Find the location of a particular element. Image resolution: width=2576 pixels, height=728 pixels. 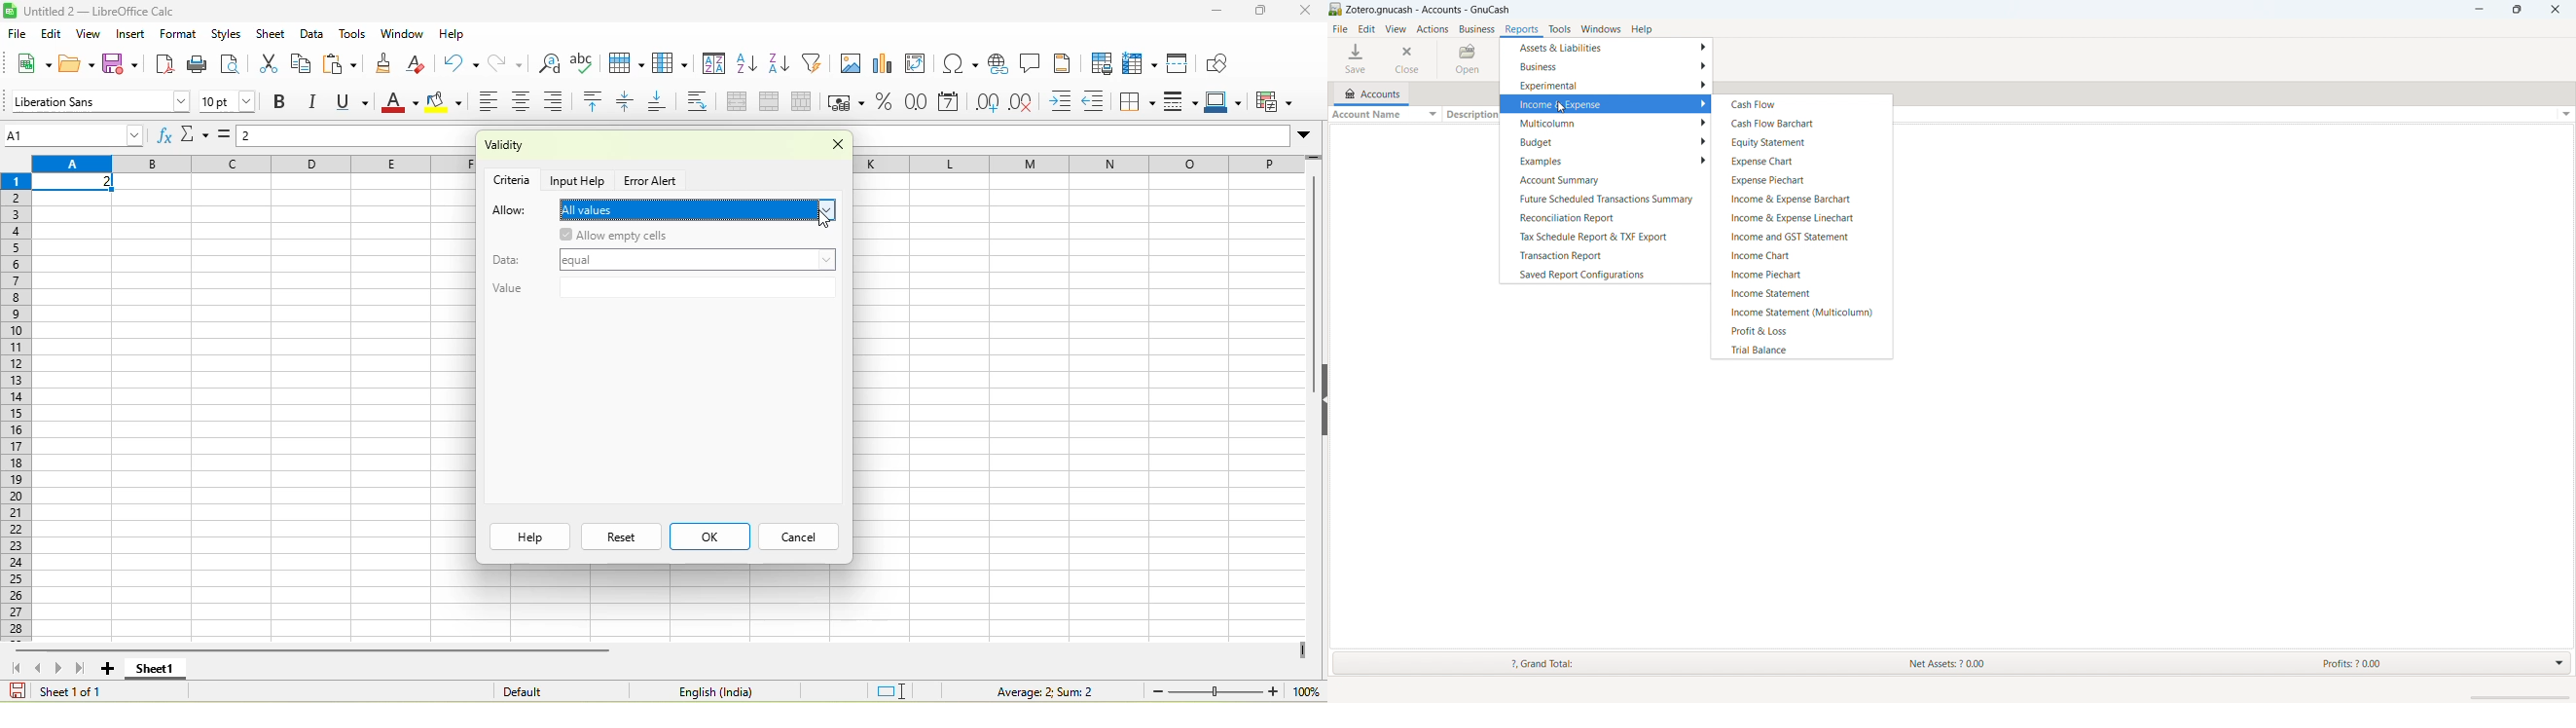

open is located at coordinates (1470, 59).